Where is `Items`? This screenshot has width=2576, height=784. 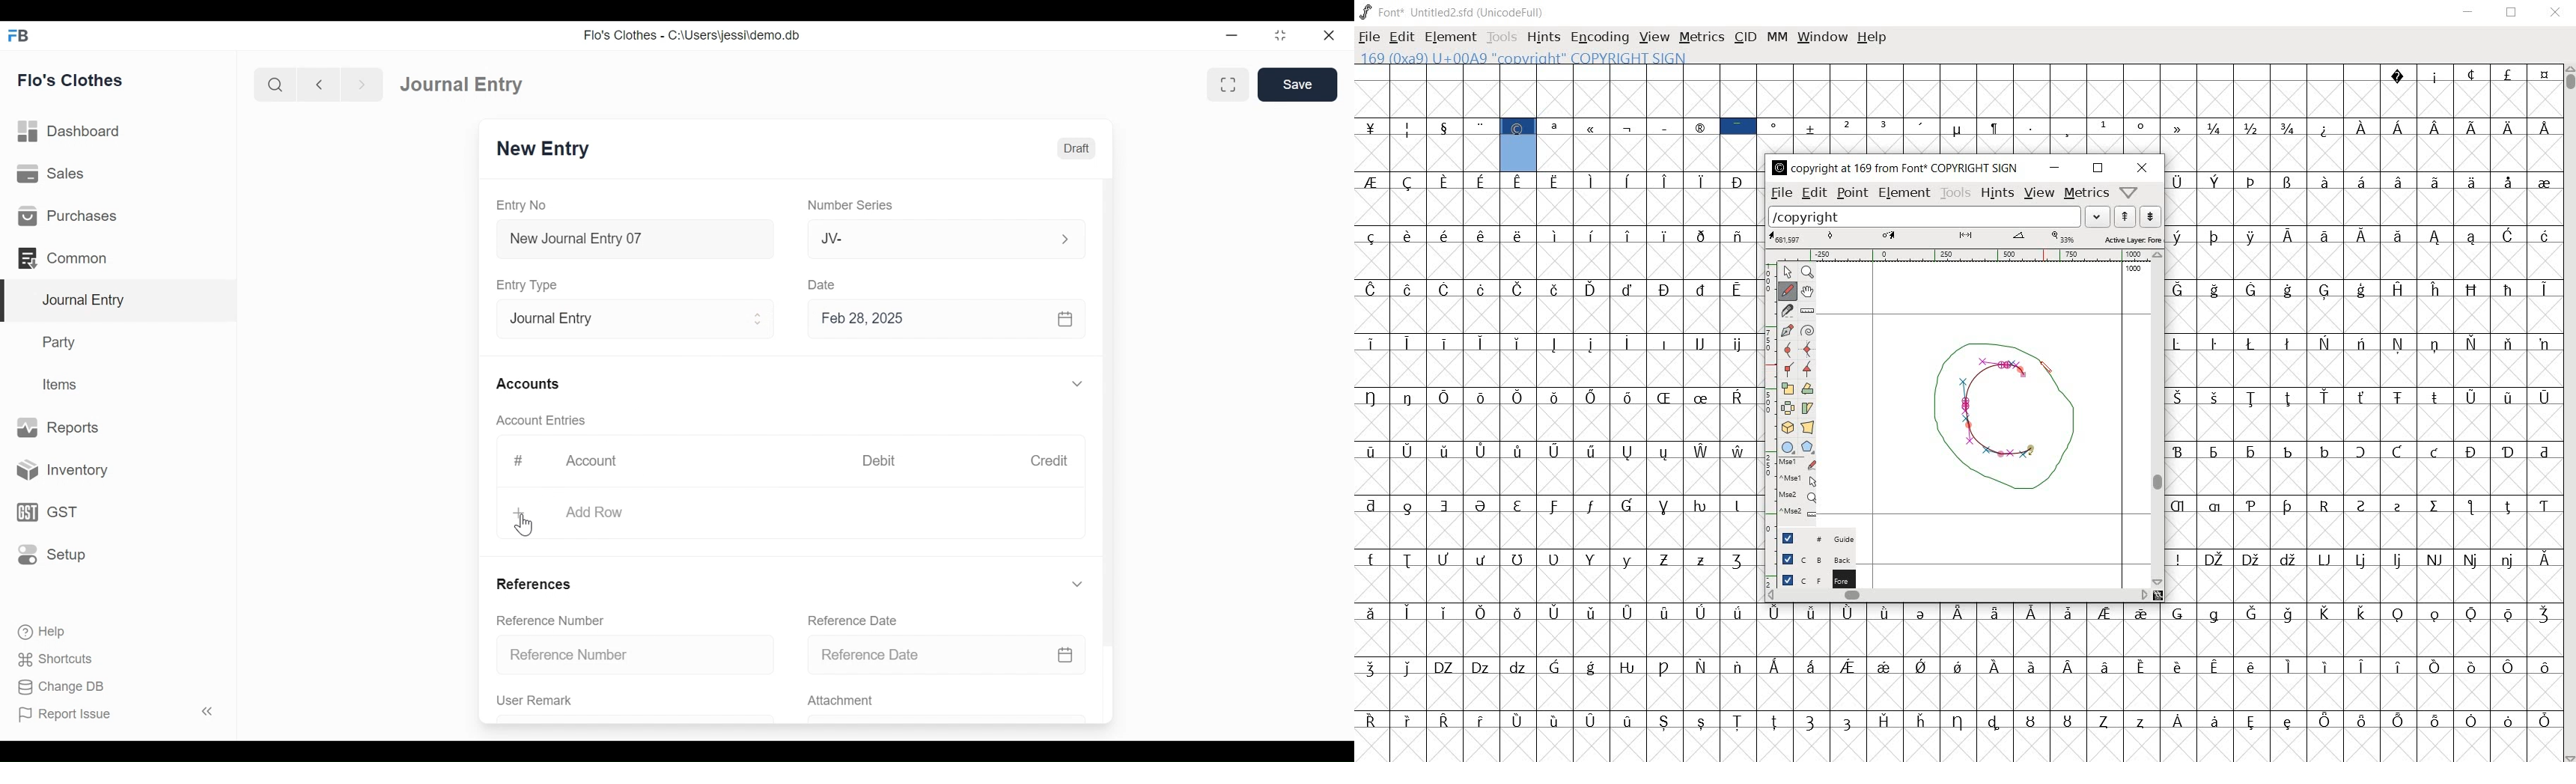 Items is located at coordinates (62, 385).